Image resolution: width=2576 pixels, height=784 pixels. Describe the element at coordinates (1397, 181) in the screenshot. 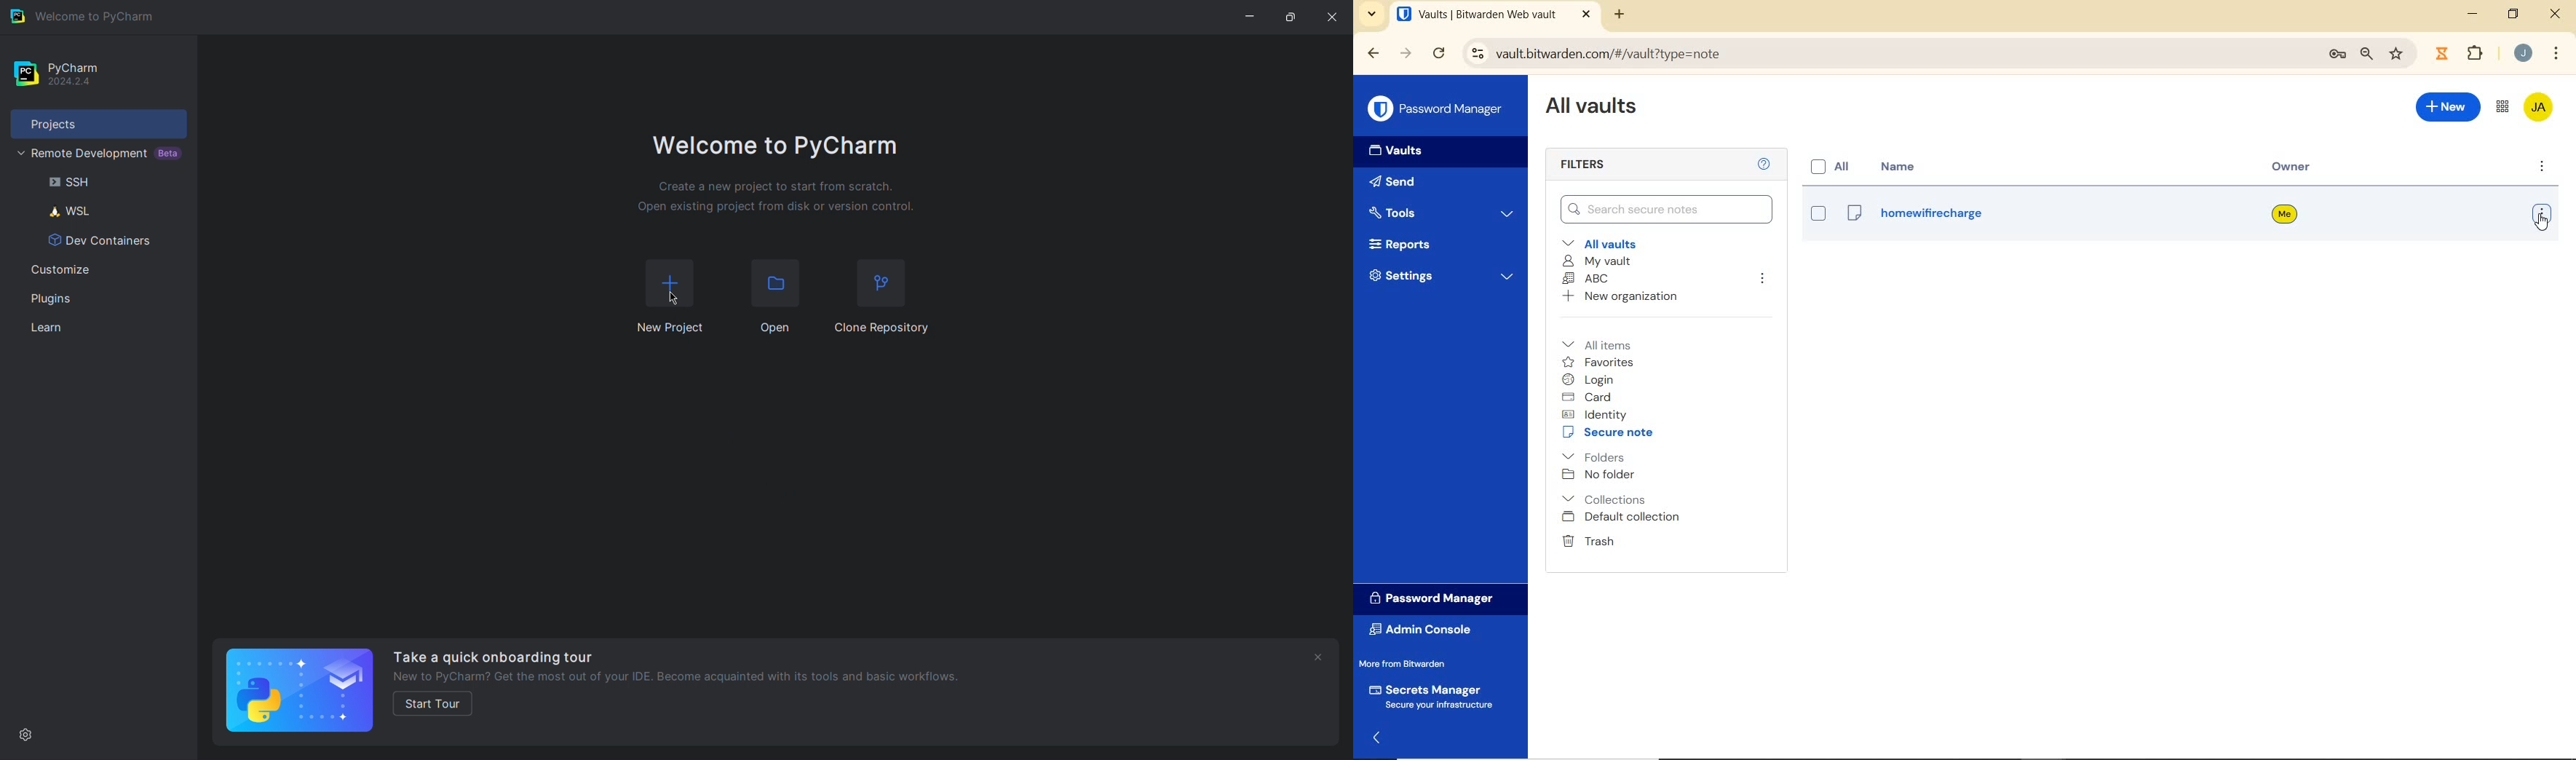

I see `Send` at that location.